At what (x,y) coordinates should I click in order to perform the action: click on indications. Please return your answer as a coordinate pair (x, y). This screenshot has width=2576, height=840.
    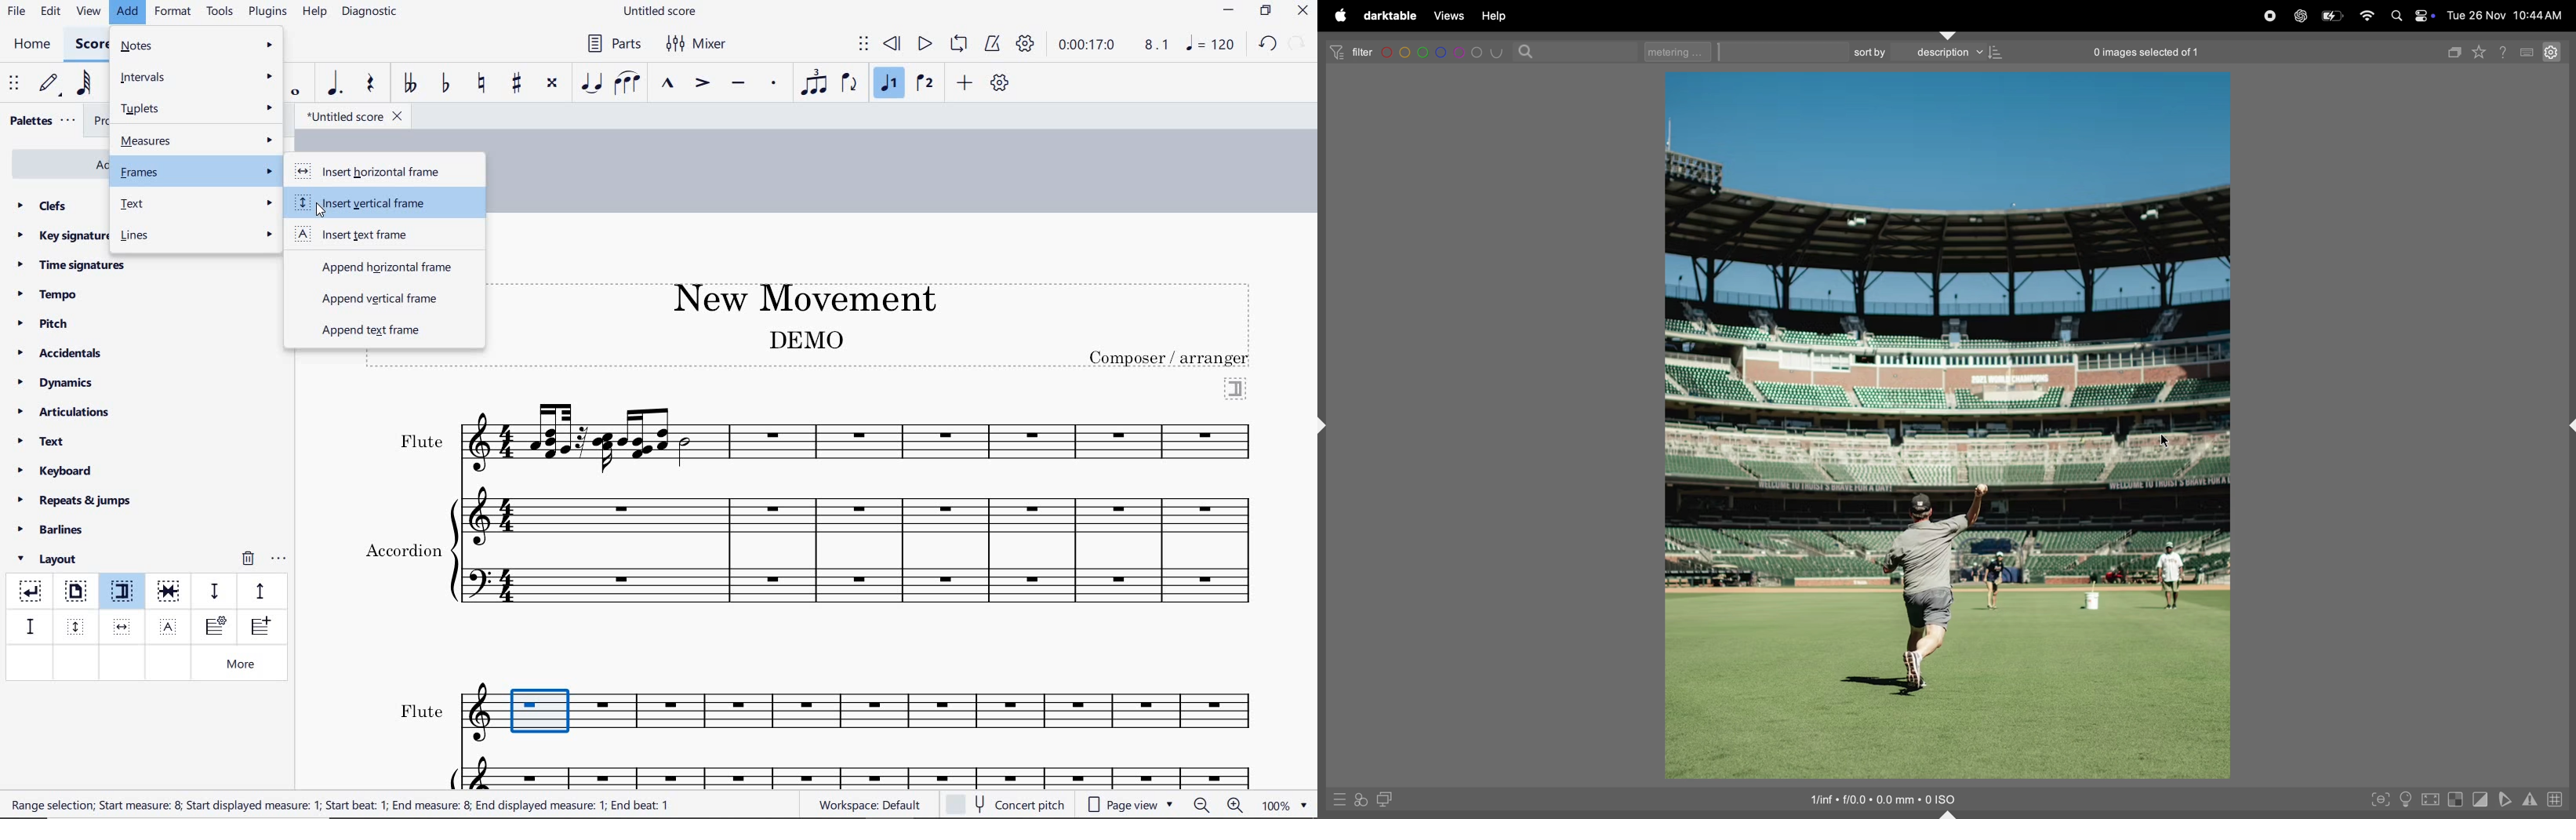
    Looking at the image, I should click on (2530, 798).